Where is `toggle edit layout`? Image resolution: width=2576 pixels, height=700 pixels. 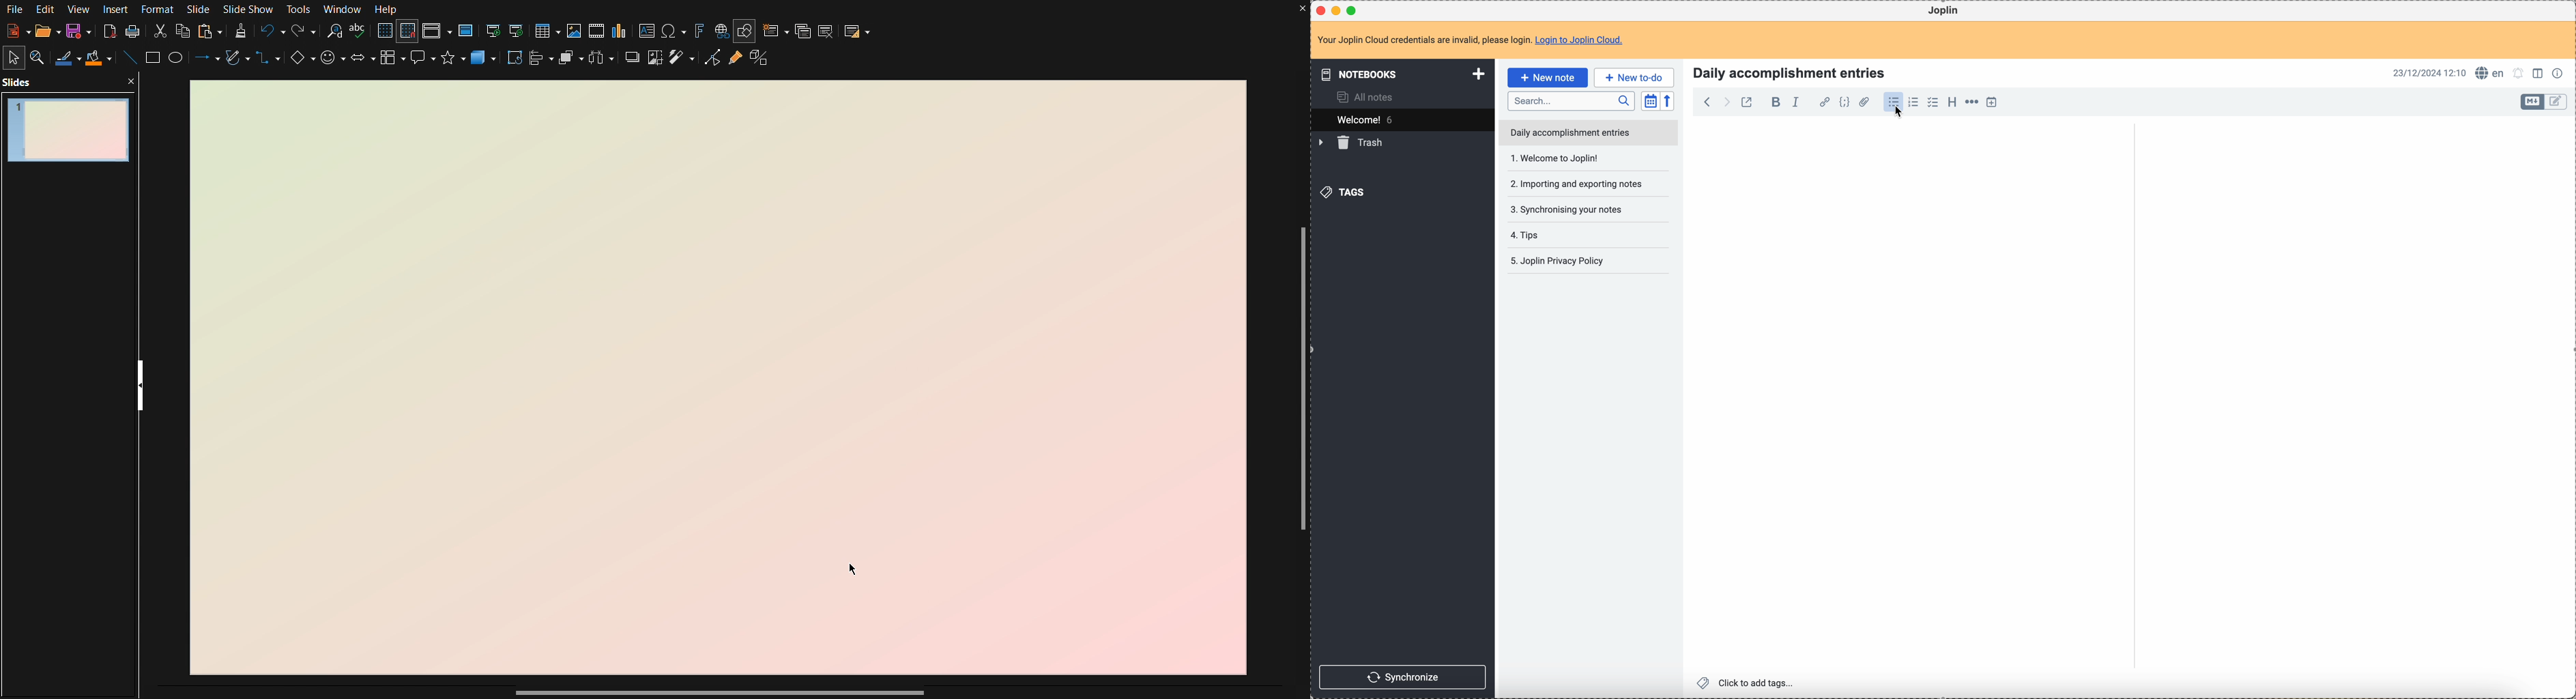
toggle edit layout is located at coordinates (2538, 72).